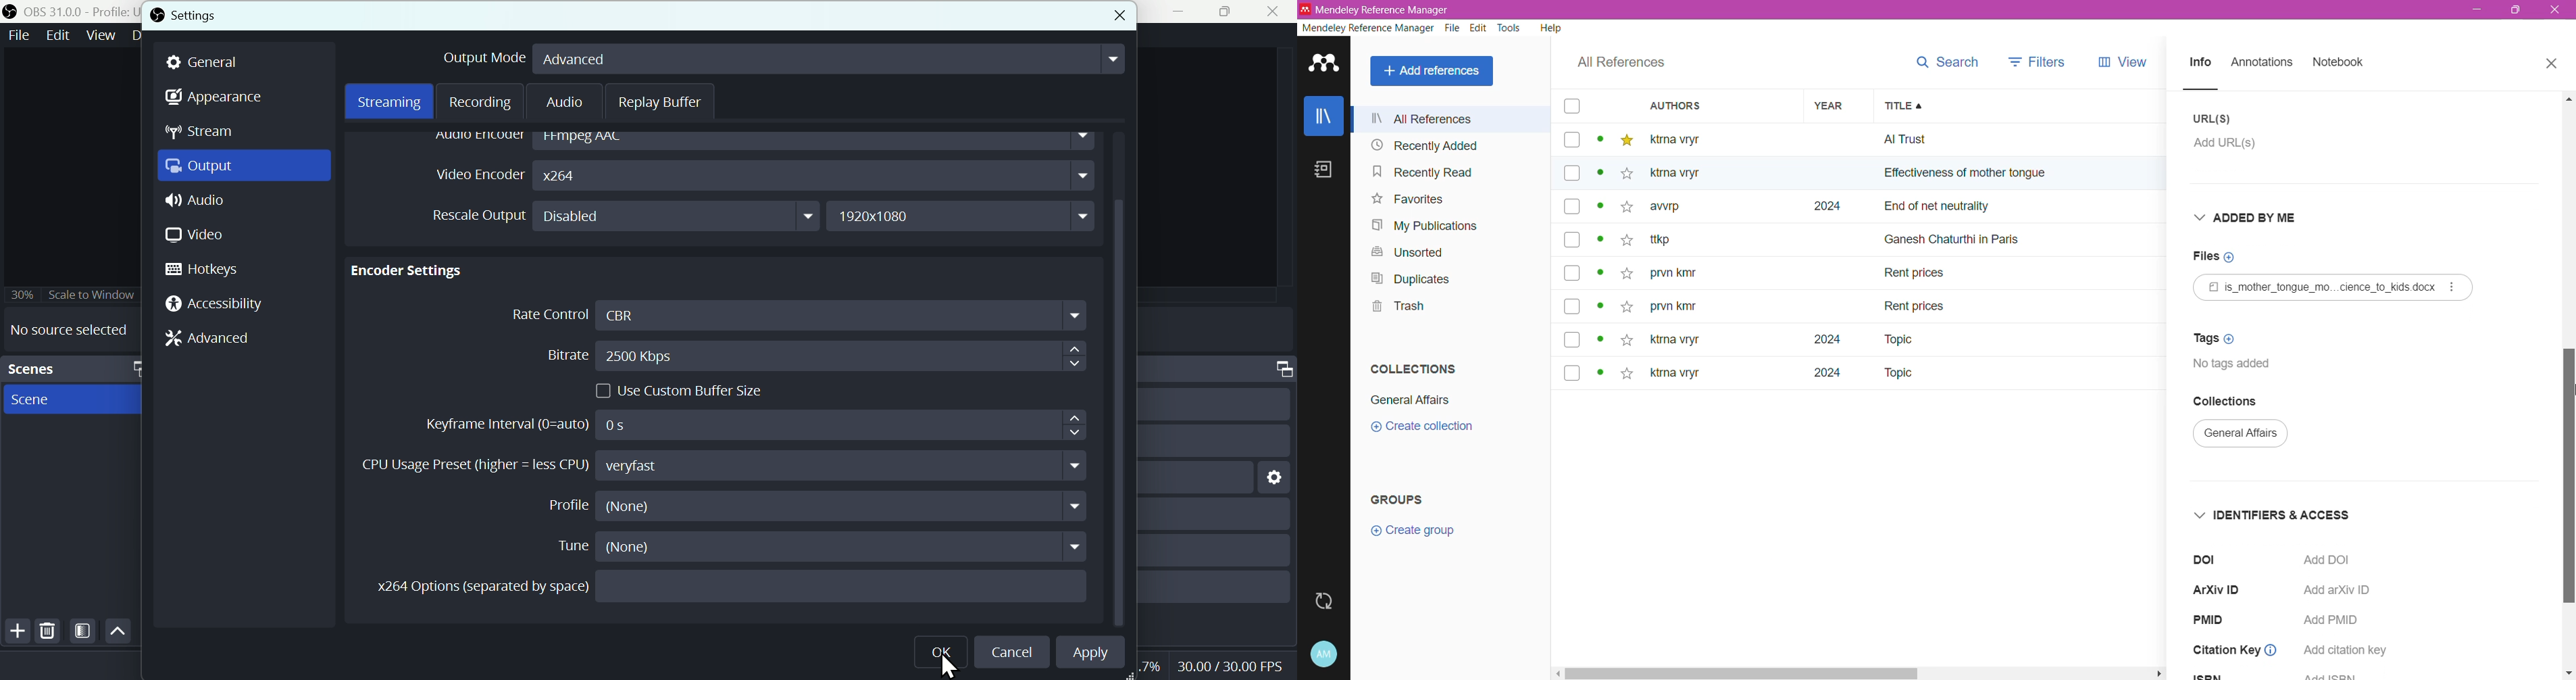 This screenshot has height=700, width=2576. Describe the element at coordinates (2199, 63) in the screenshot. I see `Info` at that location.